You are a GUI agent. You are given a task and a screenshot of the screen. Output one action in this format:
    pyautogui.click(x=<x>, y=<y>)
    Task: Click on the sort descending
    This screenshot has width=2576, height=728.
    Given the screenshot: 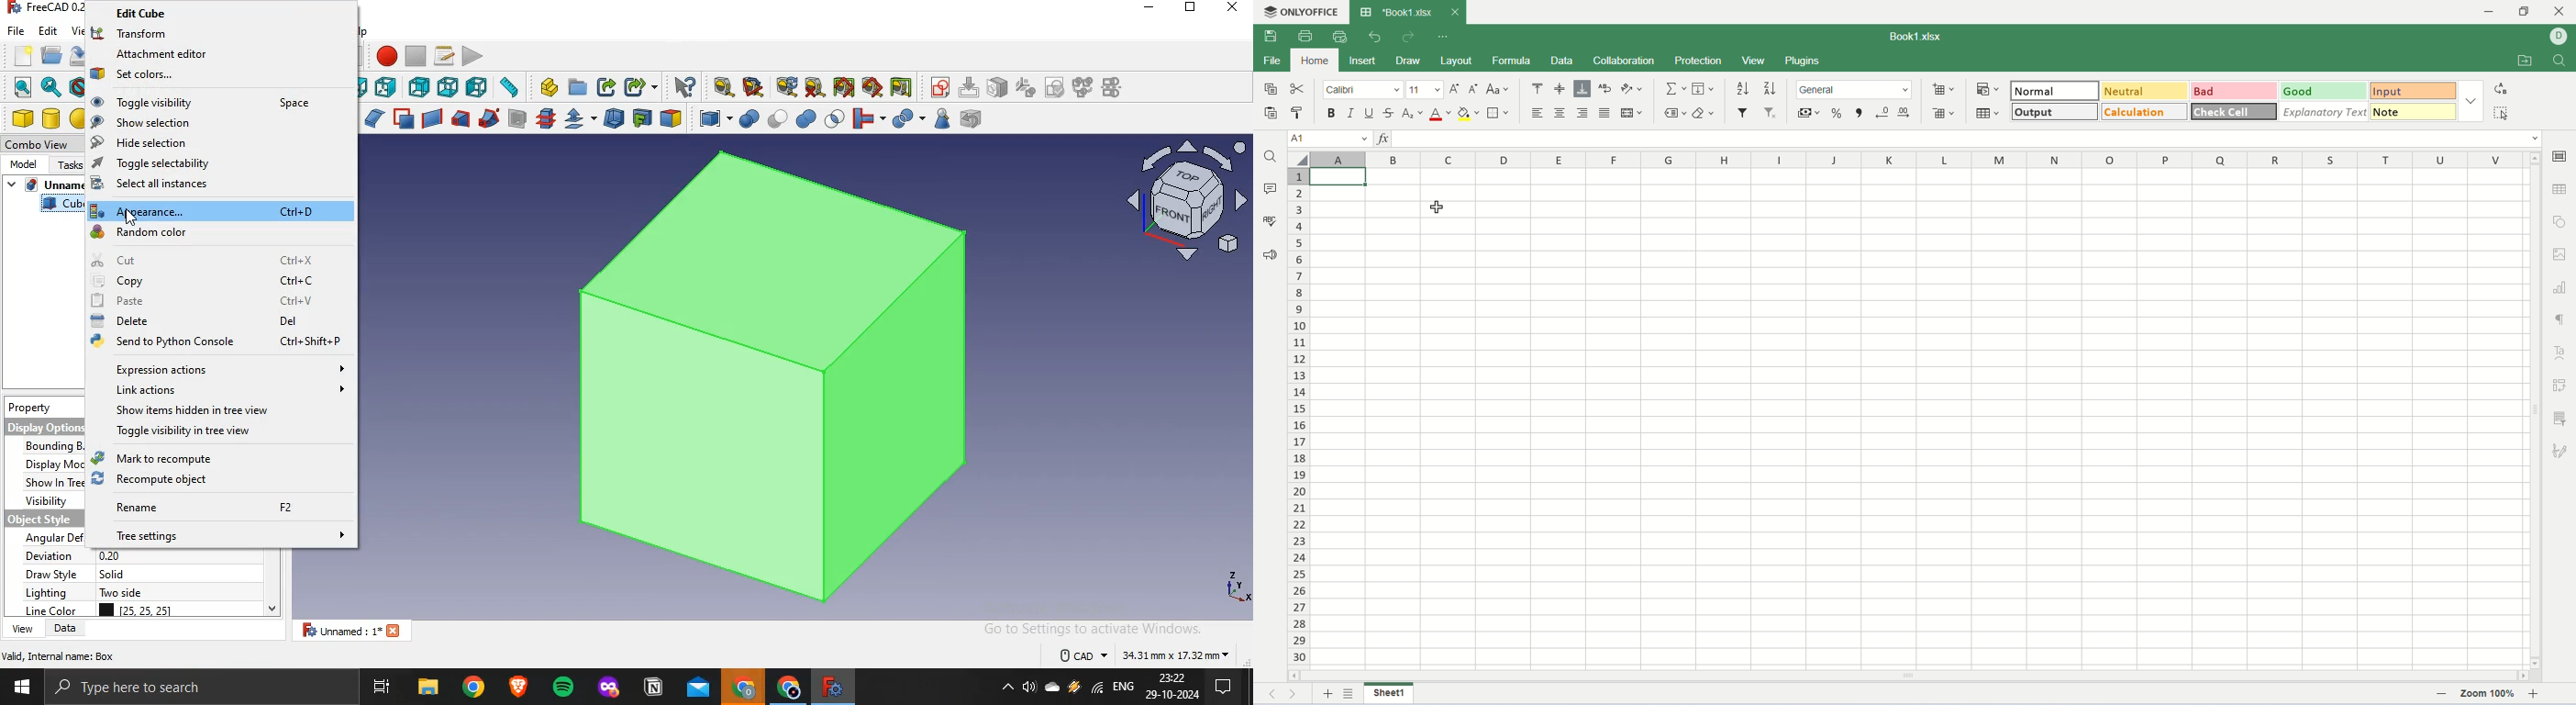 What is the action you would take?
    pyautogui.click(x=1769, y=88)
    